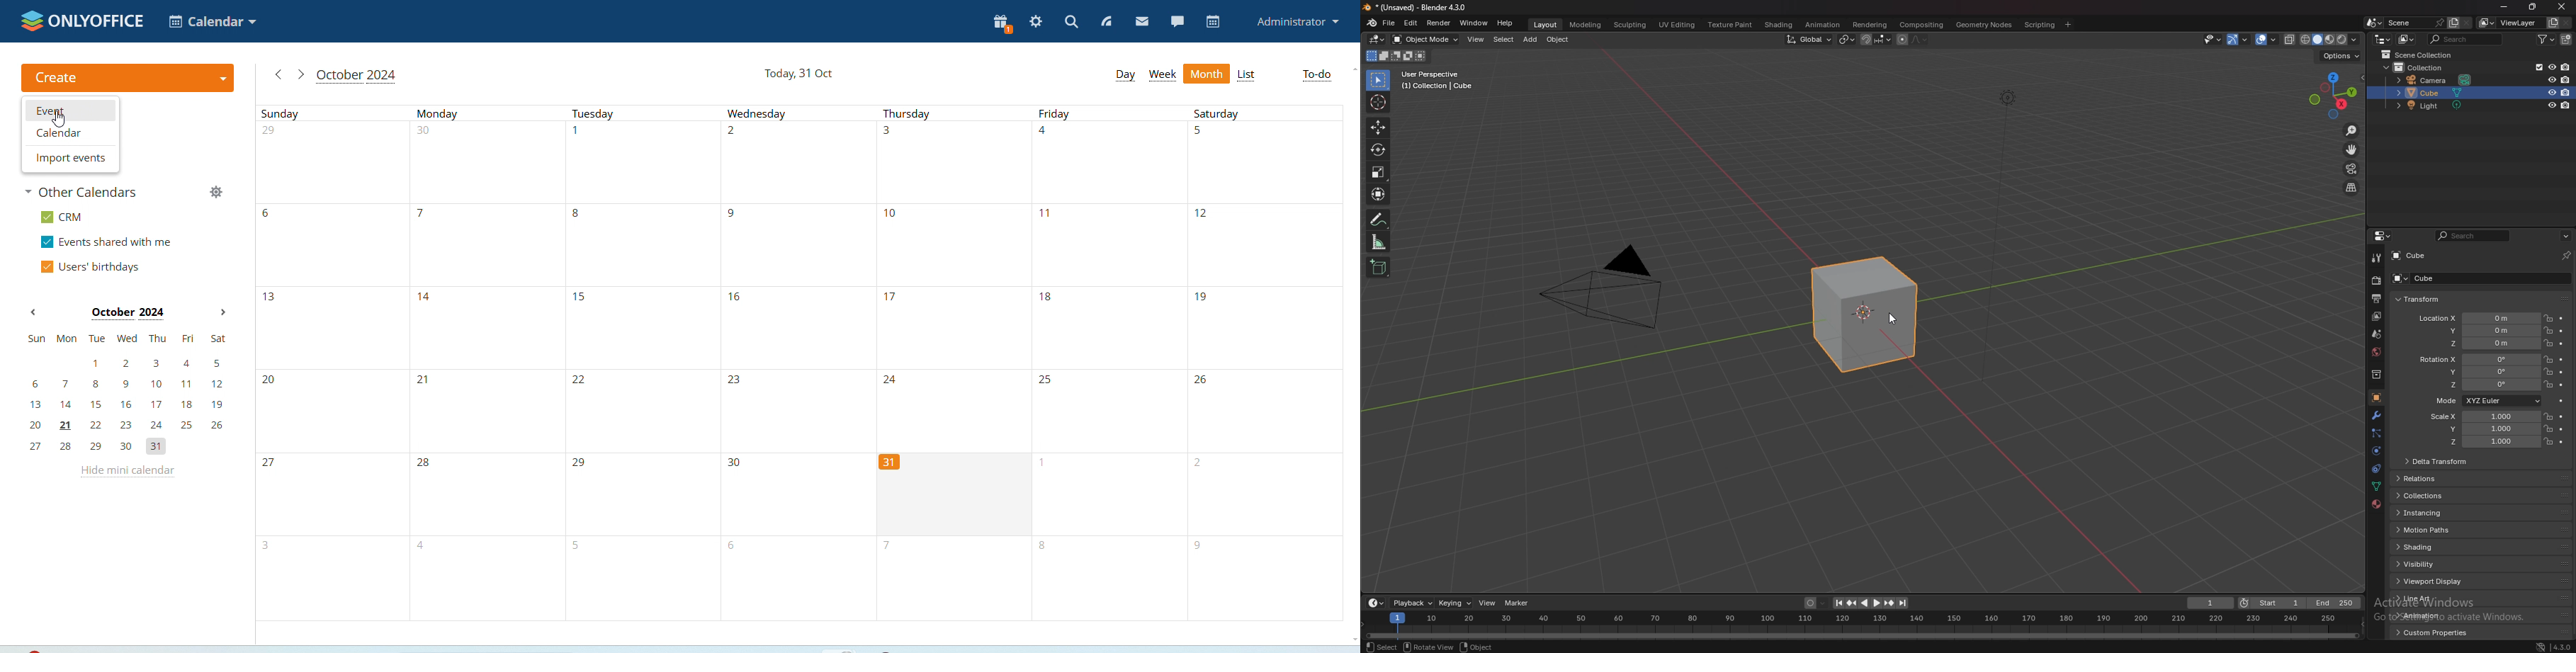 This screenshot has width=2576, height=672. Describe the element at coordinates (2011, 98) in the screenshot. I see `lighting` at that location.